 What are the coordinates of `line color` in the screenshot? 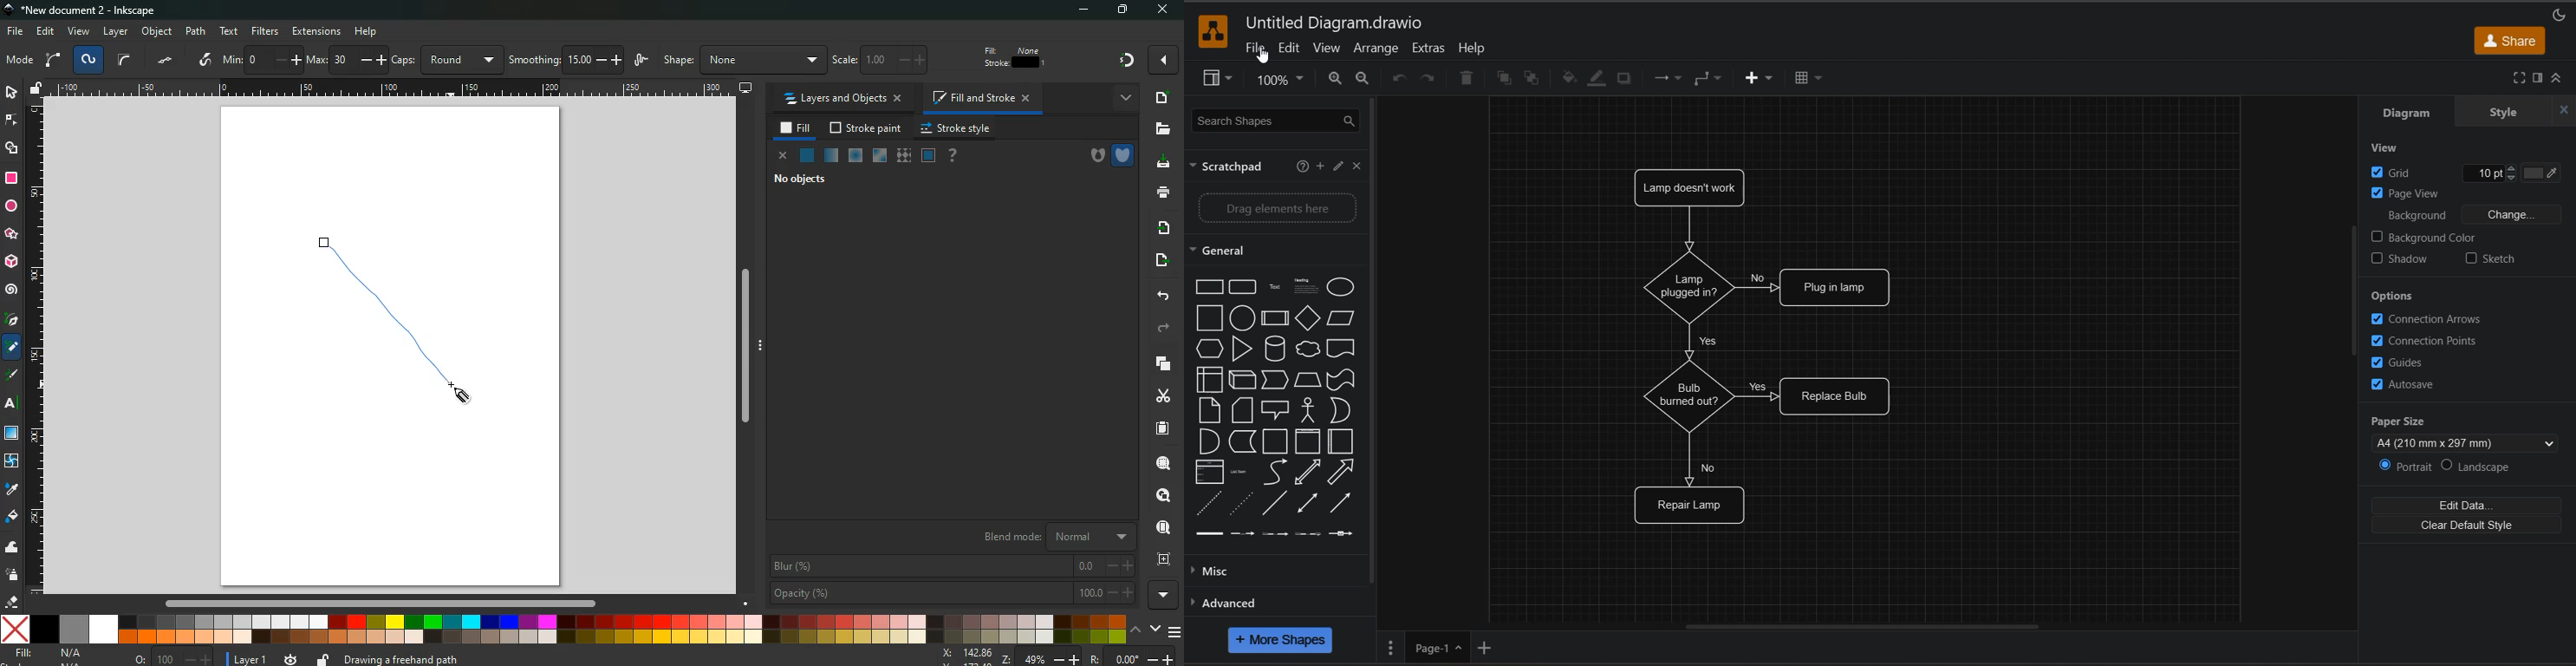 It's located at (1597, 80).